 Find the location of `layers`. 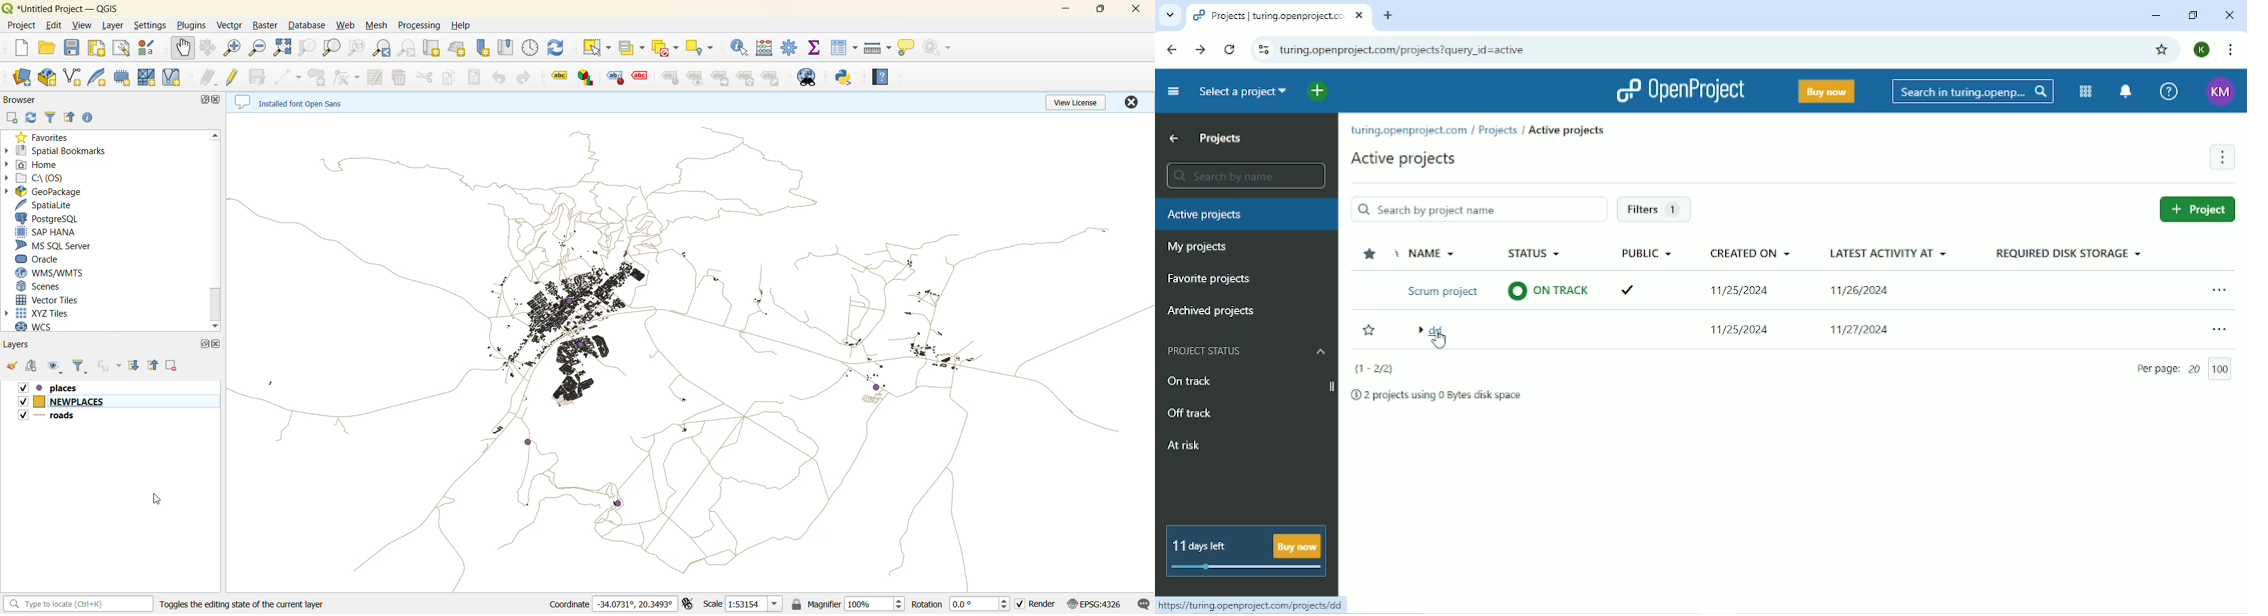

layers is located at coordinates (690, 353).